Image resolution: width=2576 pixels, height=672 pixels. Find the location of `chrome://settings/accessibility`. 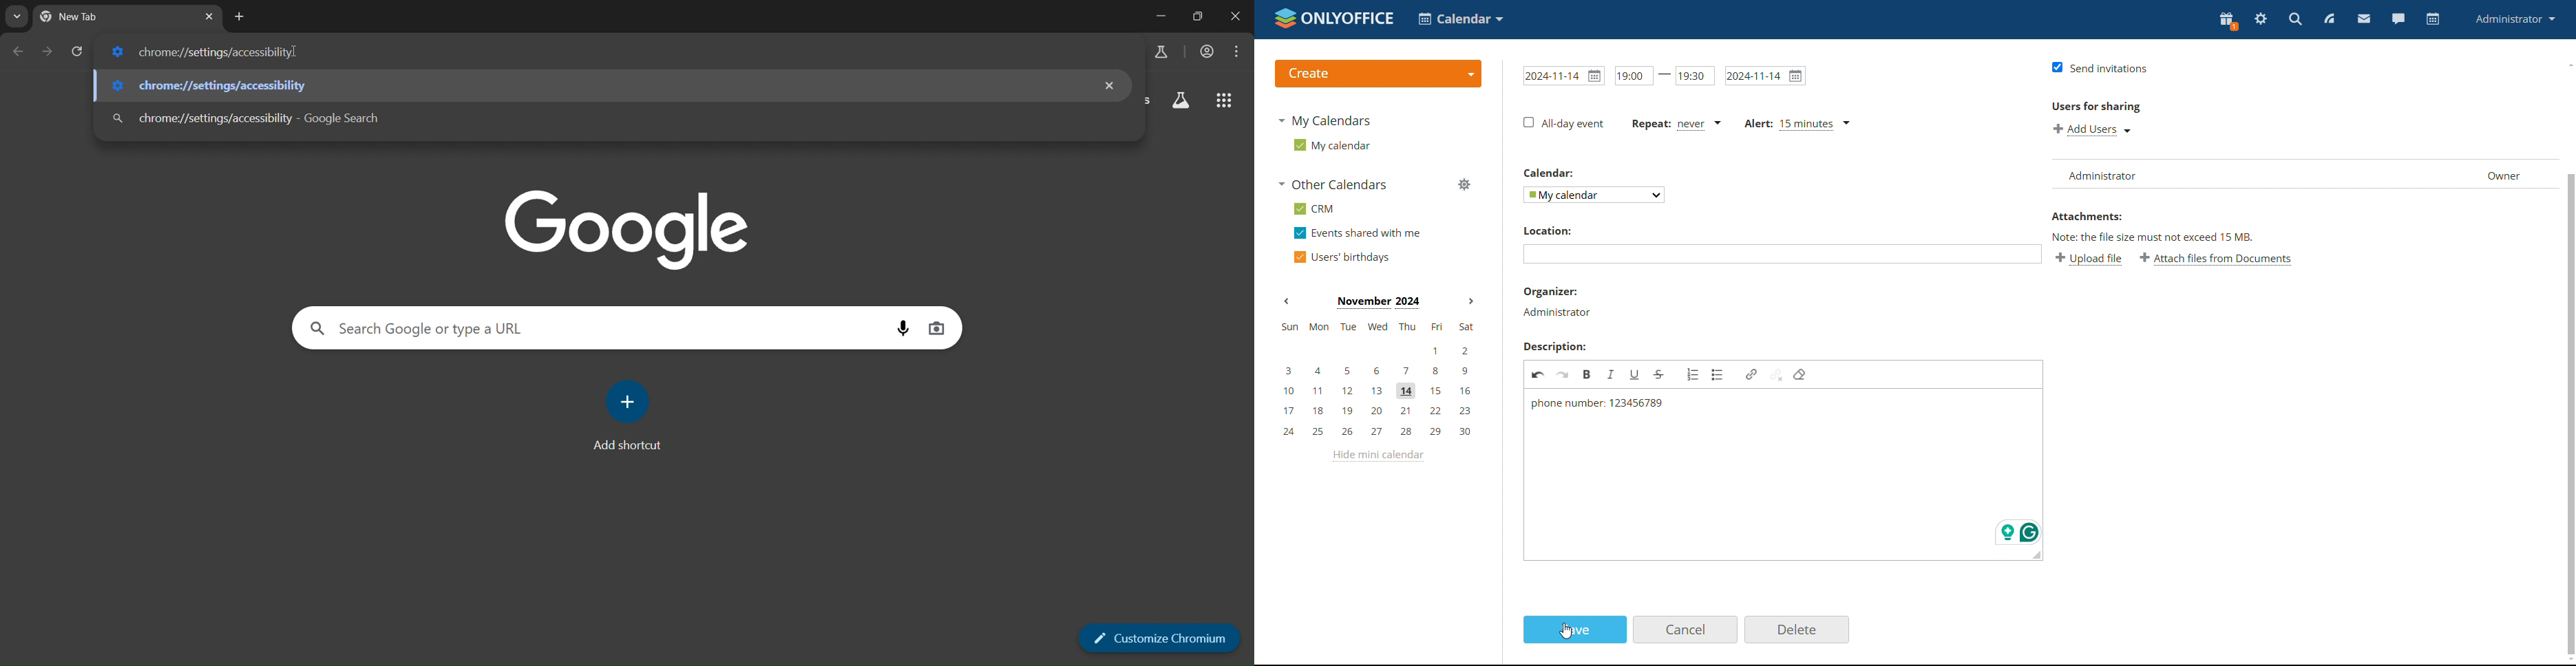

chrome://settings/accessibility is located at coordinates (207, 85).